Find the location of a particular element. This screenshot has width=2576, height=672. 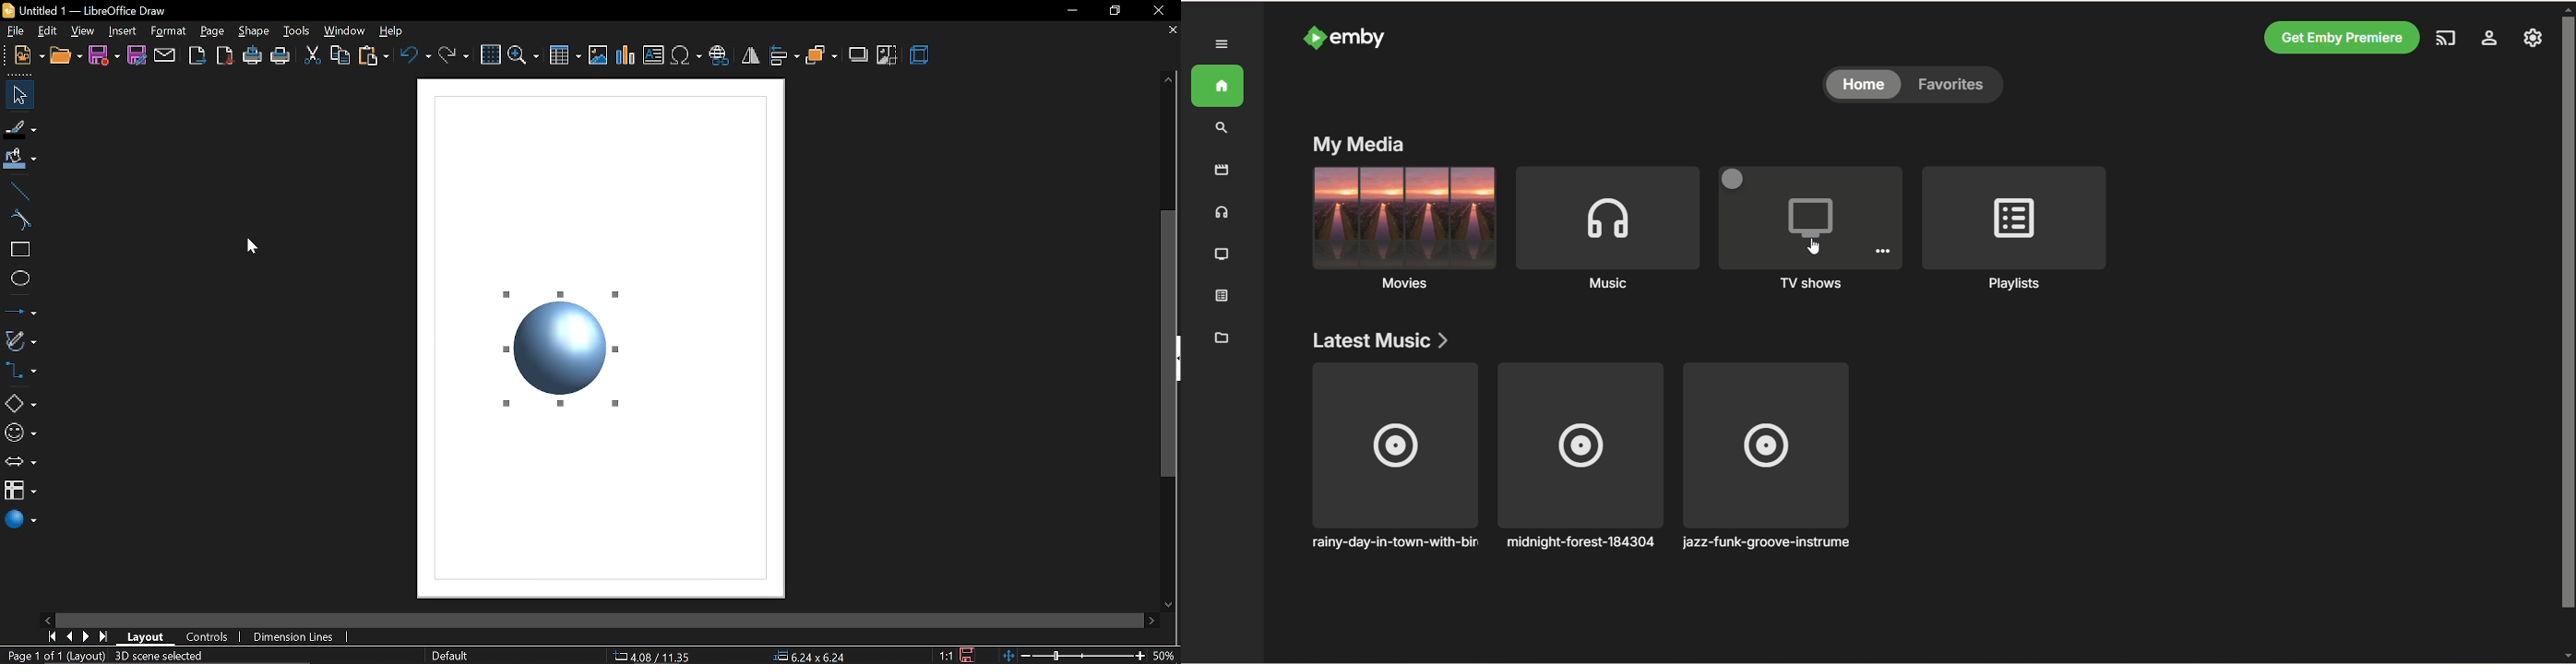

Sphere added is located at coordinates (560, 350).